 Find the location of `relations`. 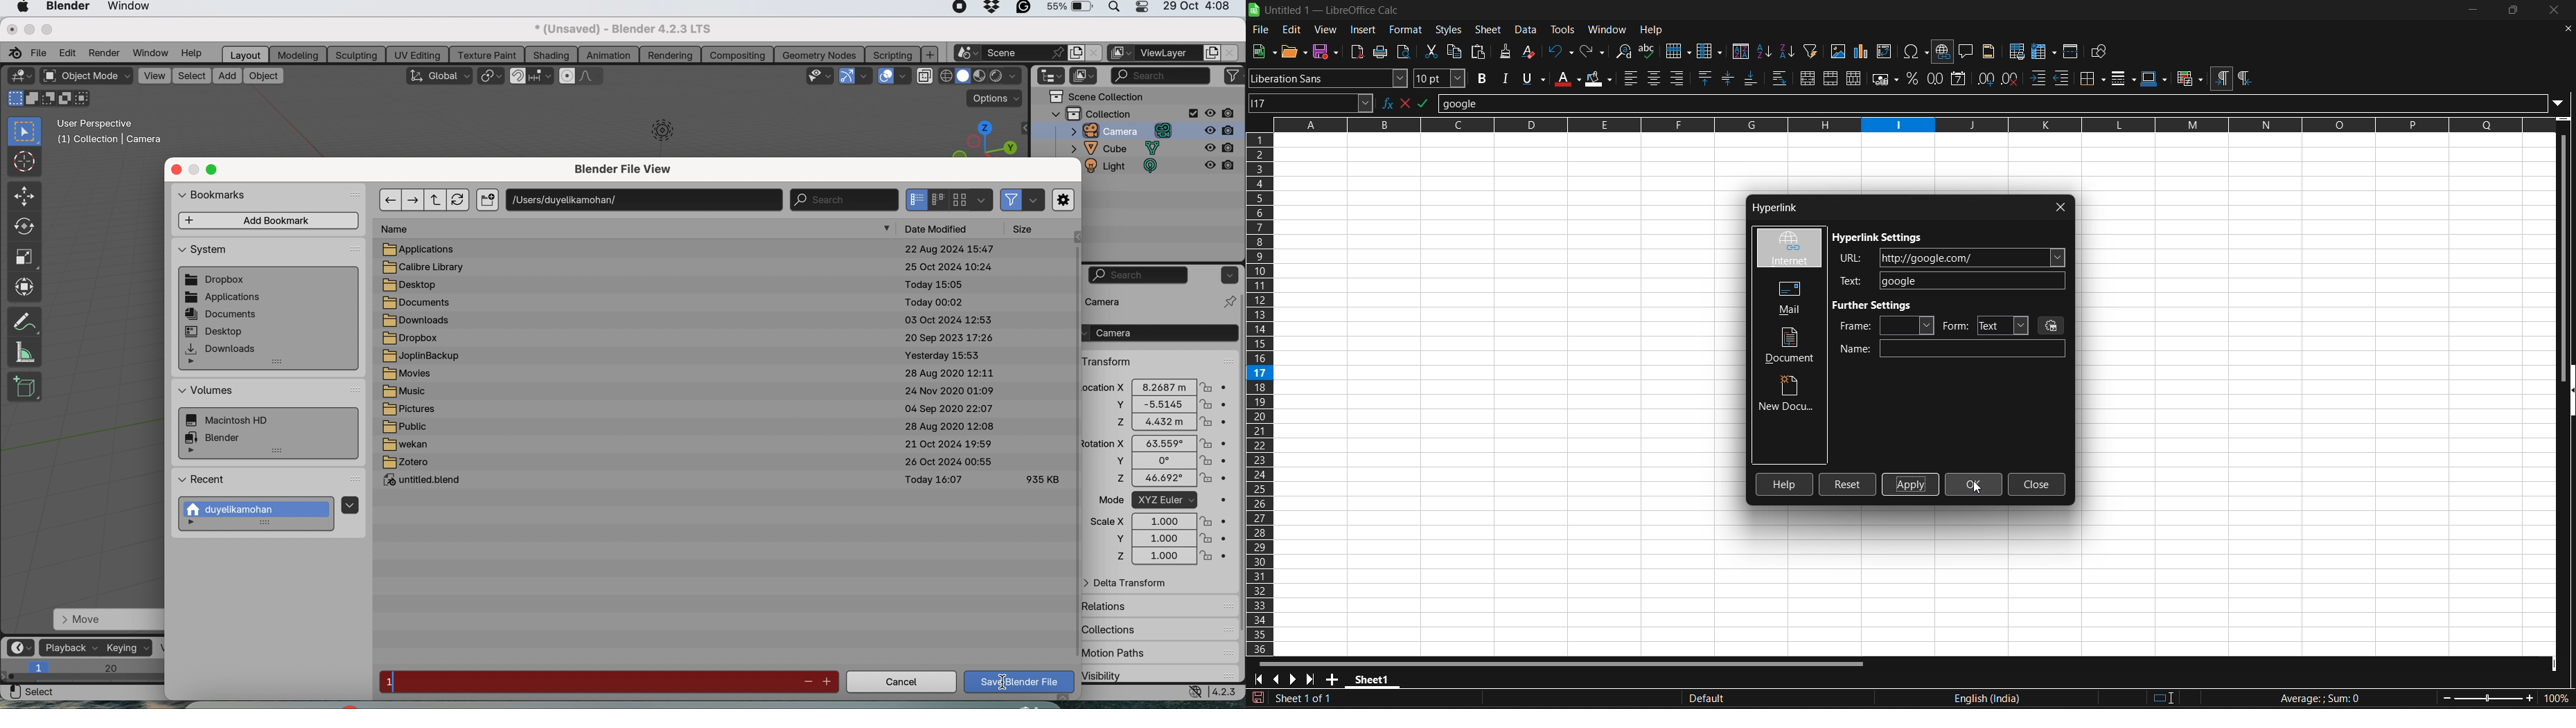

relations is located at coordinates (1127, 606).